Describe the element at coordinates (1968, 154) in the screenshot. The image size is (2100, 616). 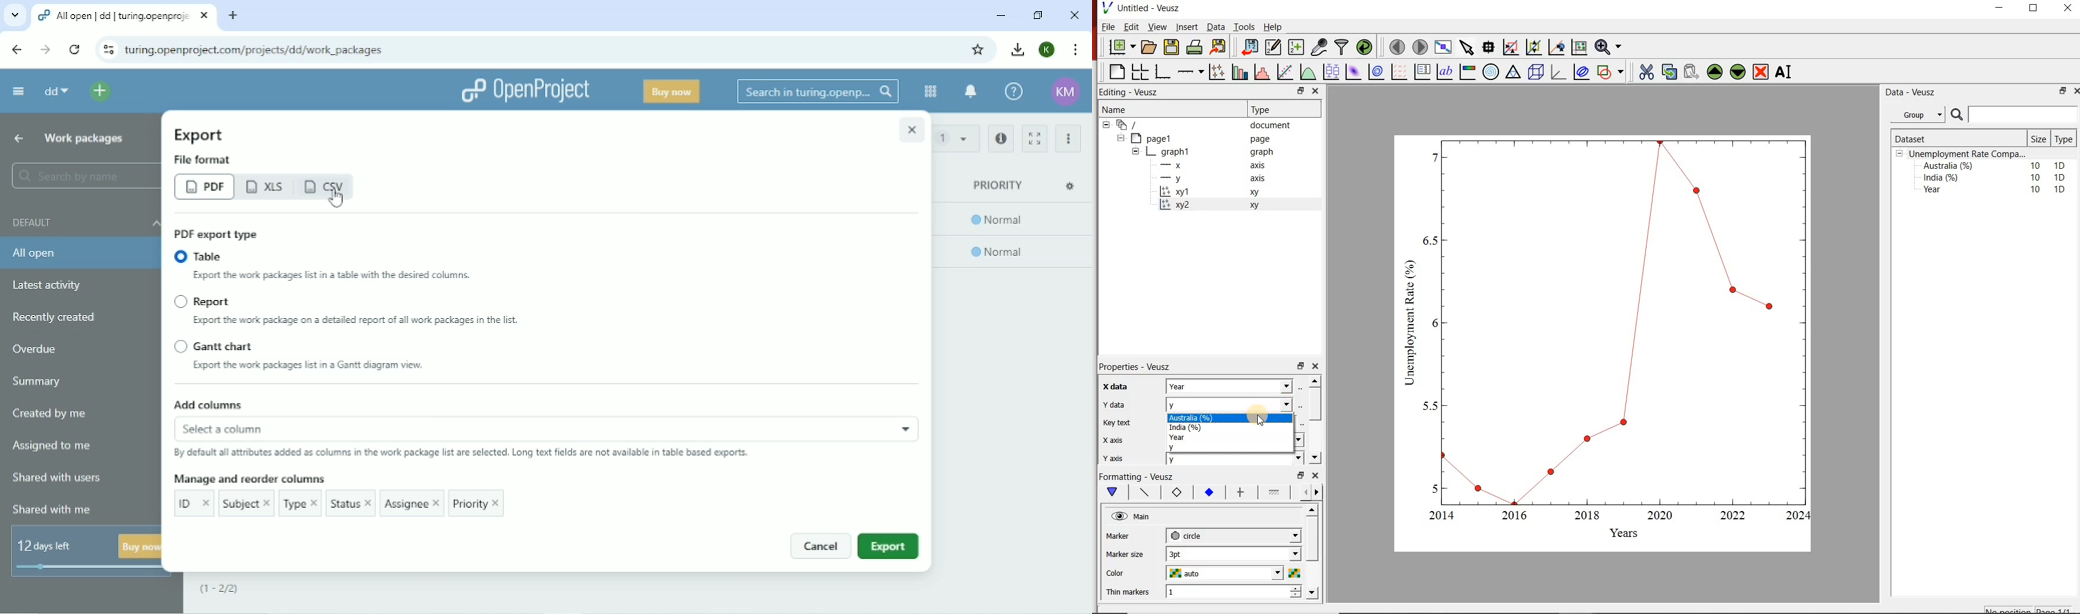
I see `Unemployment Rate Compa...` at that location.